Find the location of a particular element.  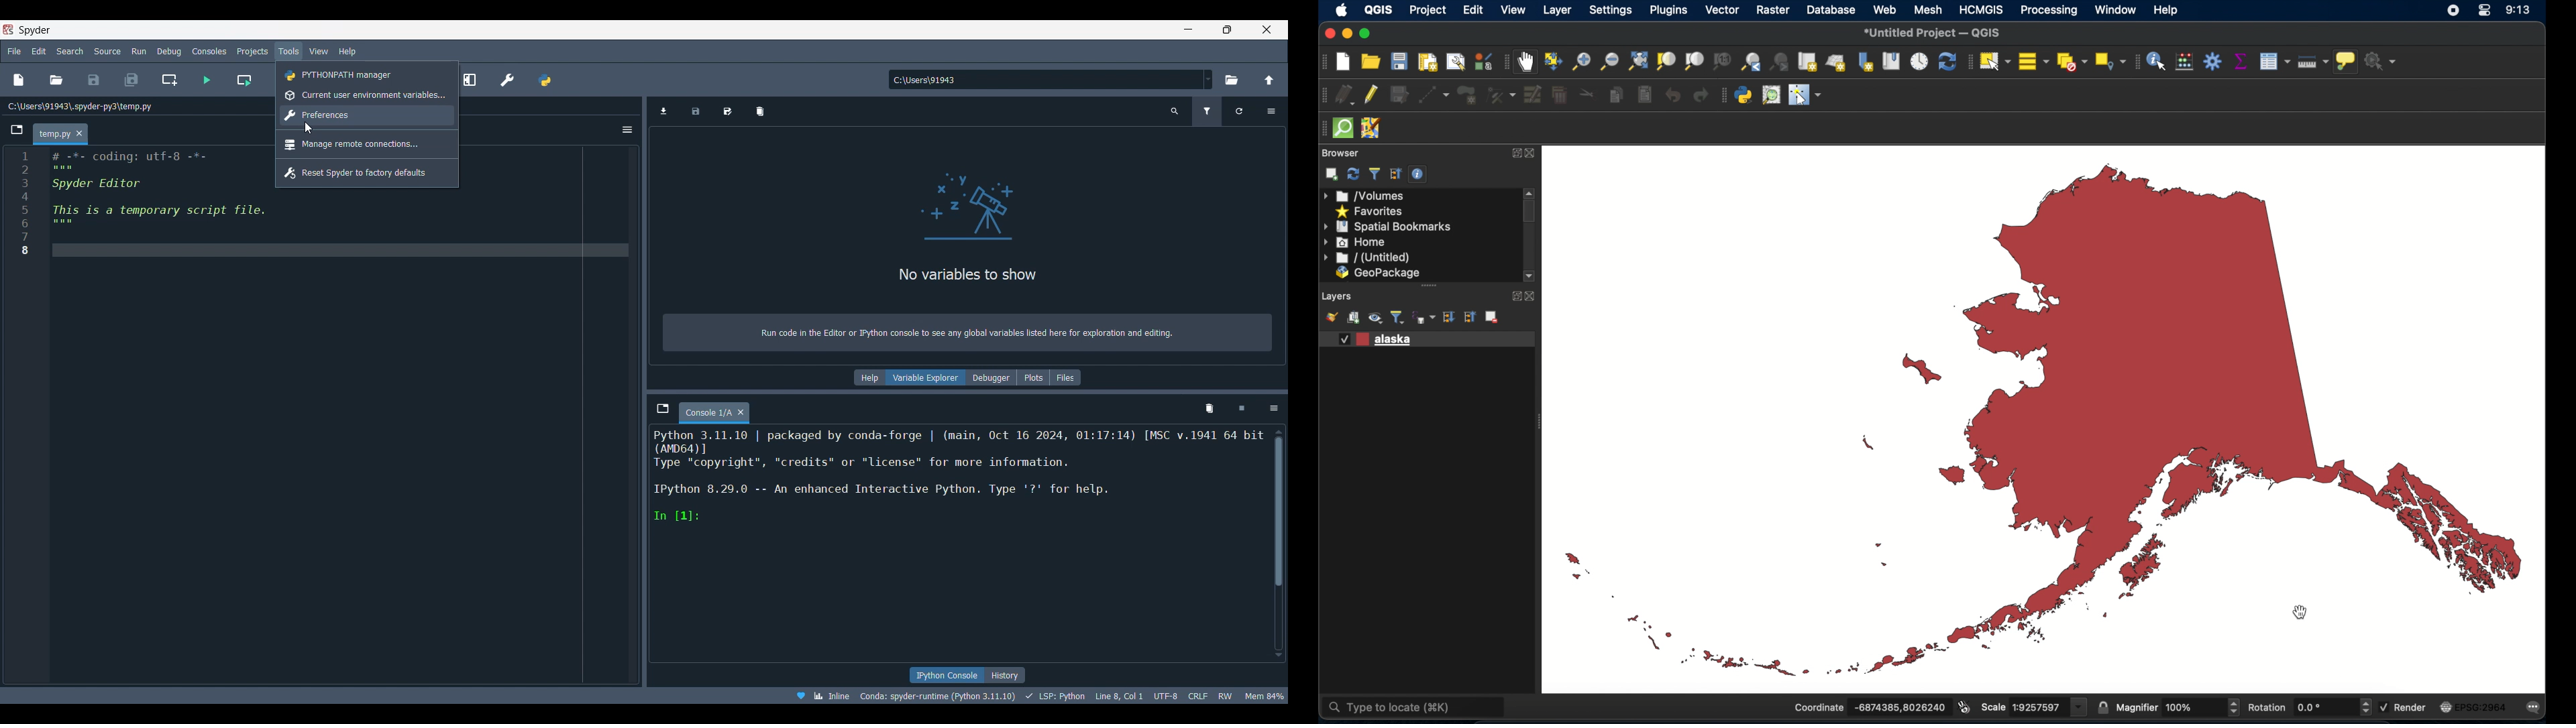

Variable explorer, current selection highlighted is located at coordinates (921, 377).